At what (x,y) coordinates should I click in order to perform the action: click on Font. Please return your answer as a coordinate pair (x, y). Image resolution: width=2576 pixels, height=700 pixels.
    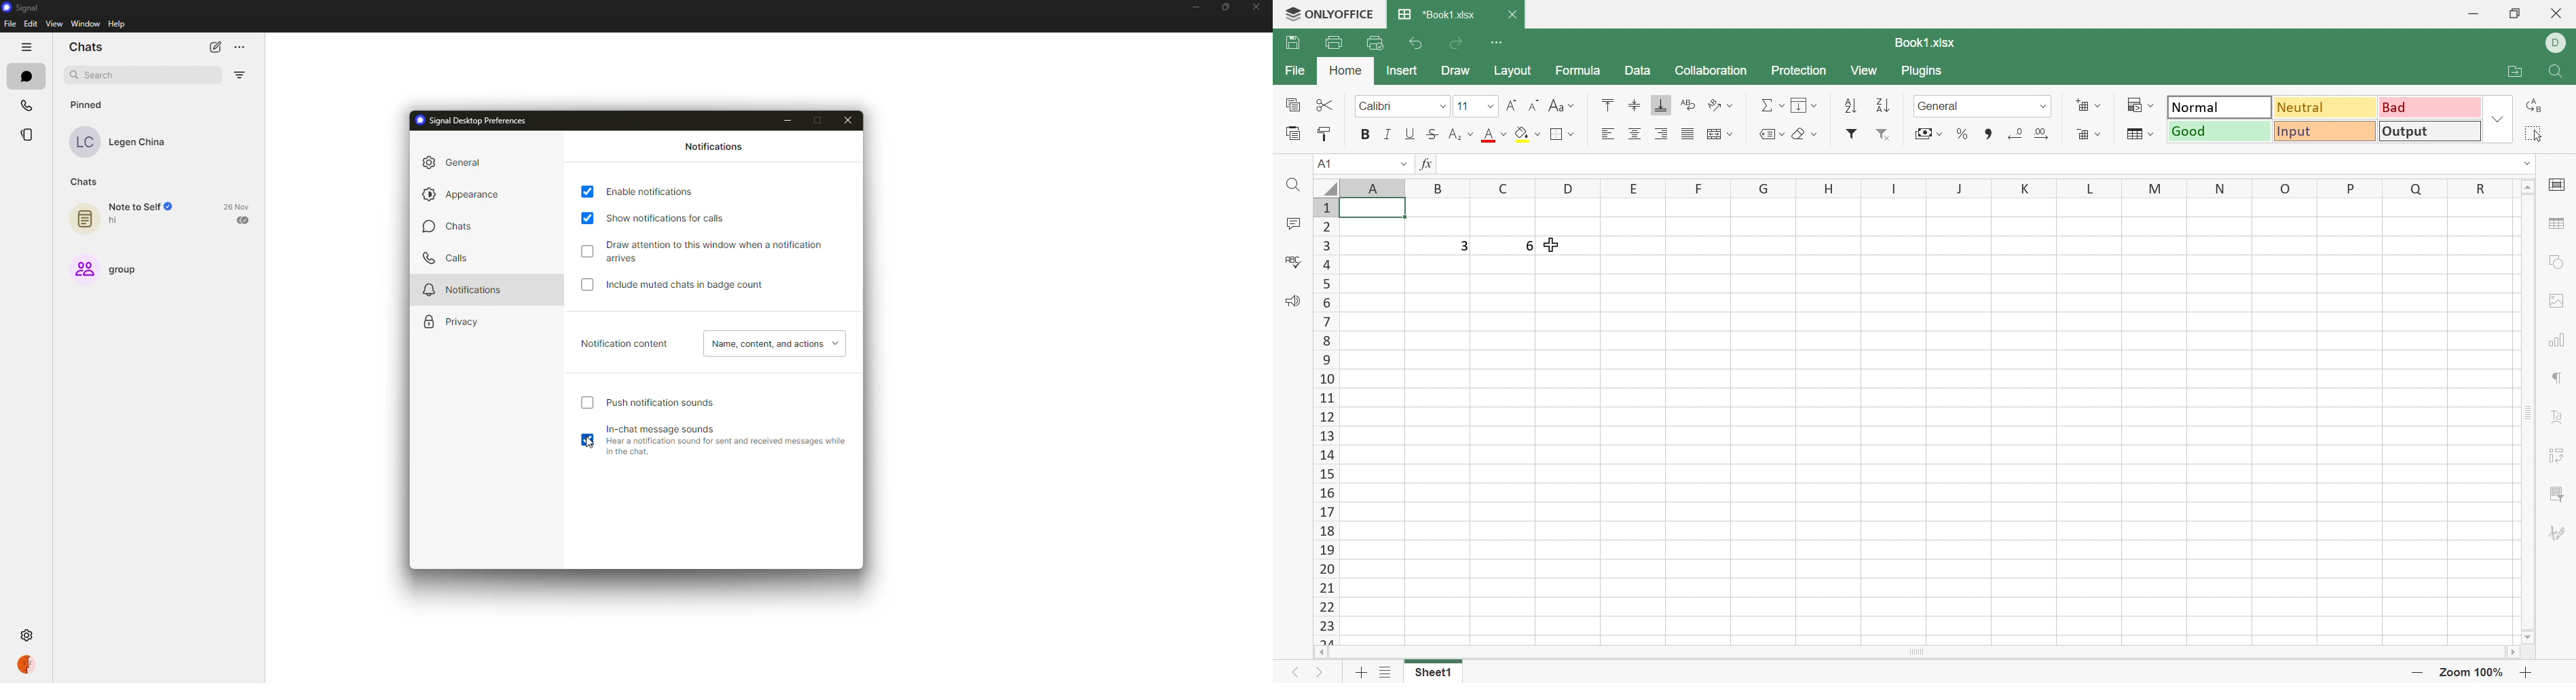
    Looking at the image, I should click on (1402, 105).